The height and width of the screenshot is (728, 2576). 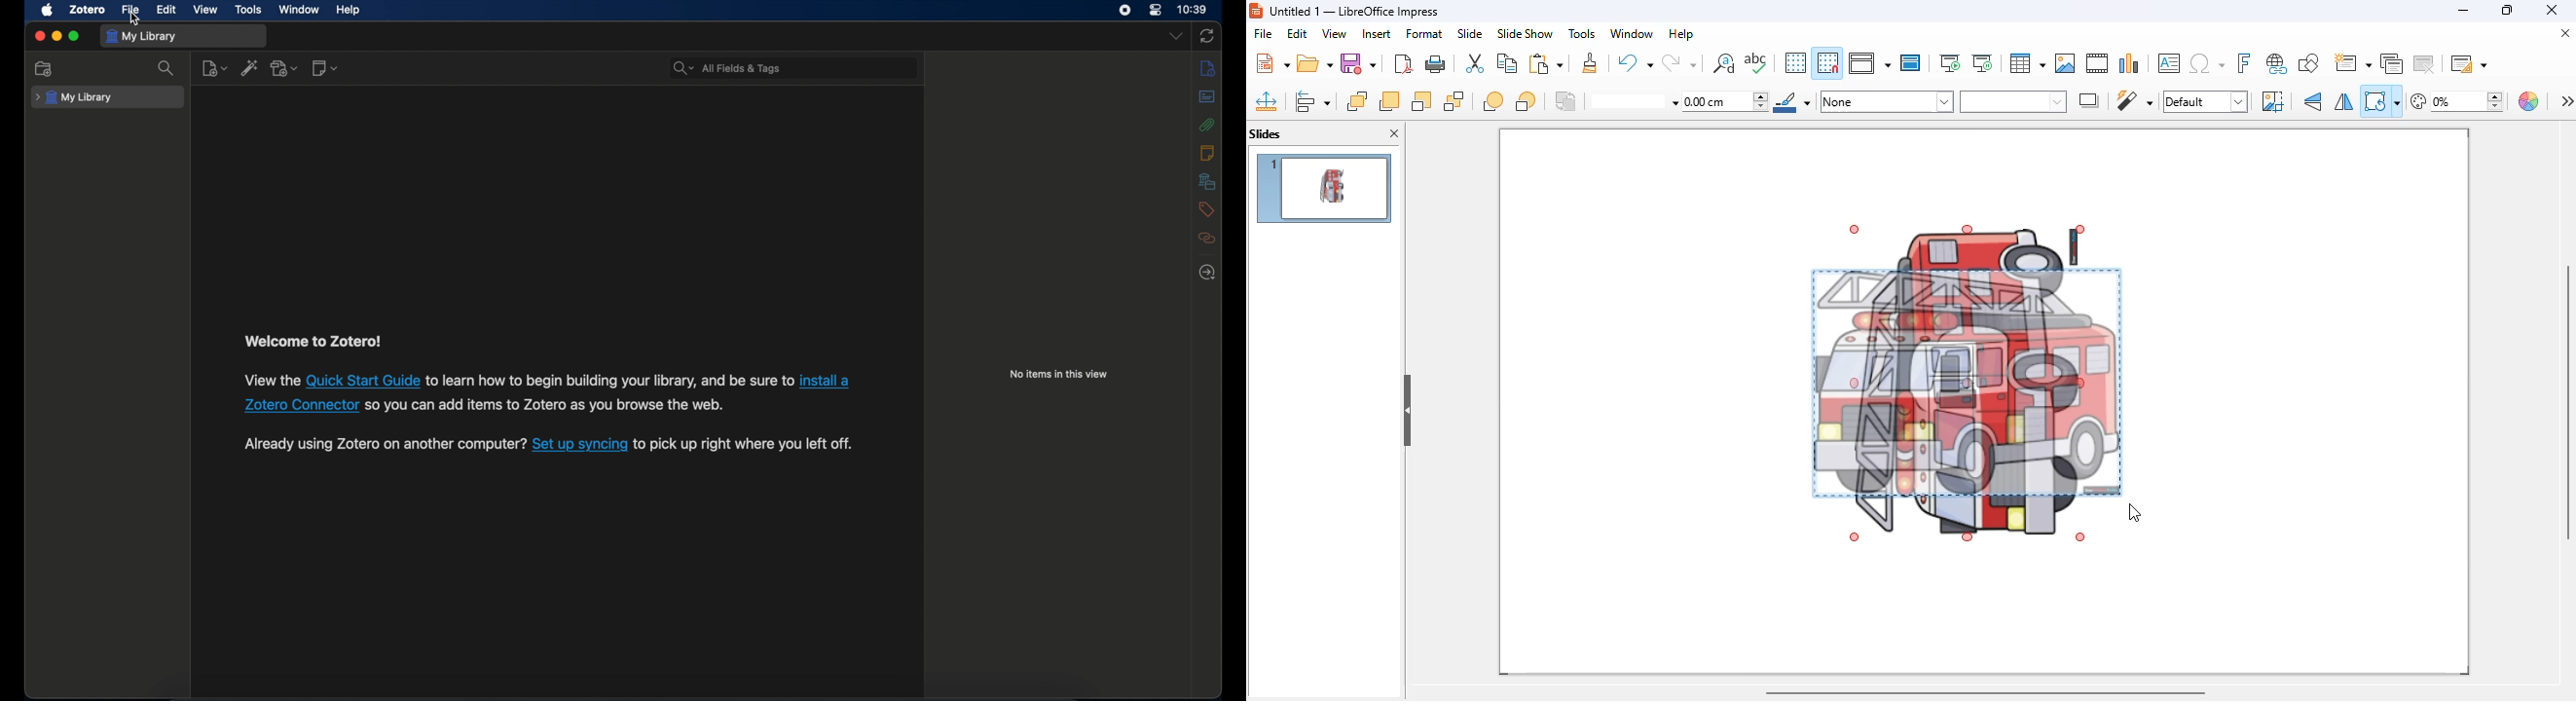 What do you see at coordinates (610, 380) in the screenshot?
I see `to learn how to begin building your library, and be sure to` at bounding box center [610, 380].